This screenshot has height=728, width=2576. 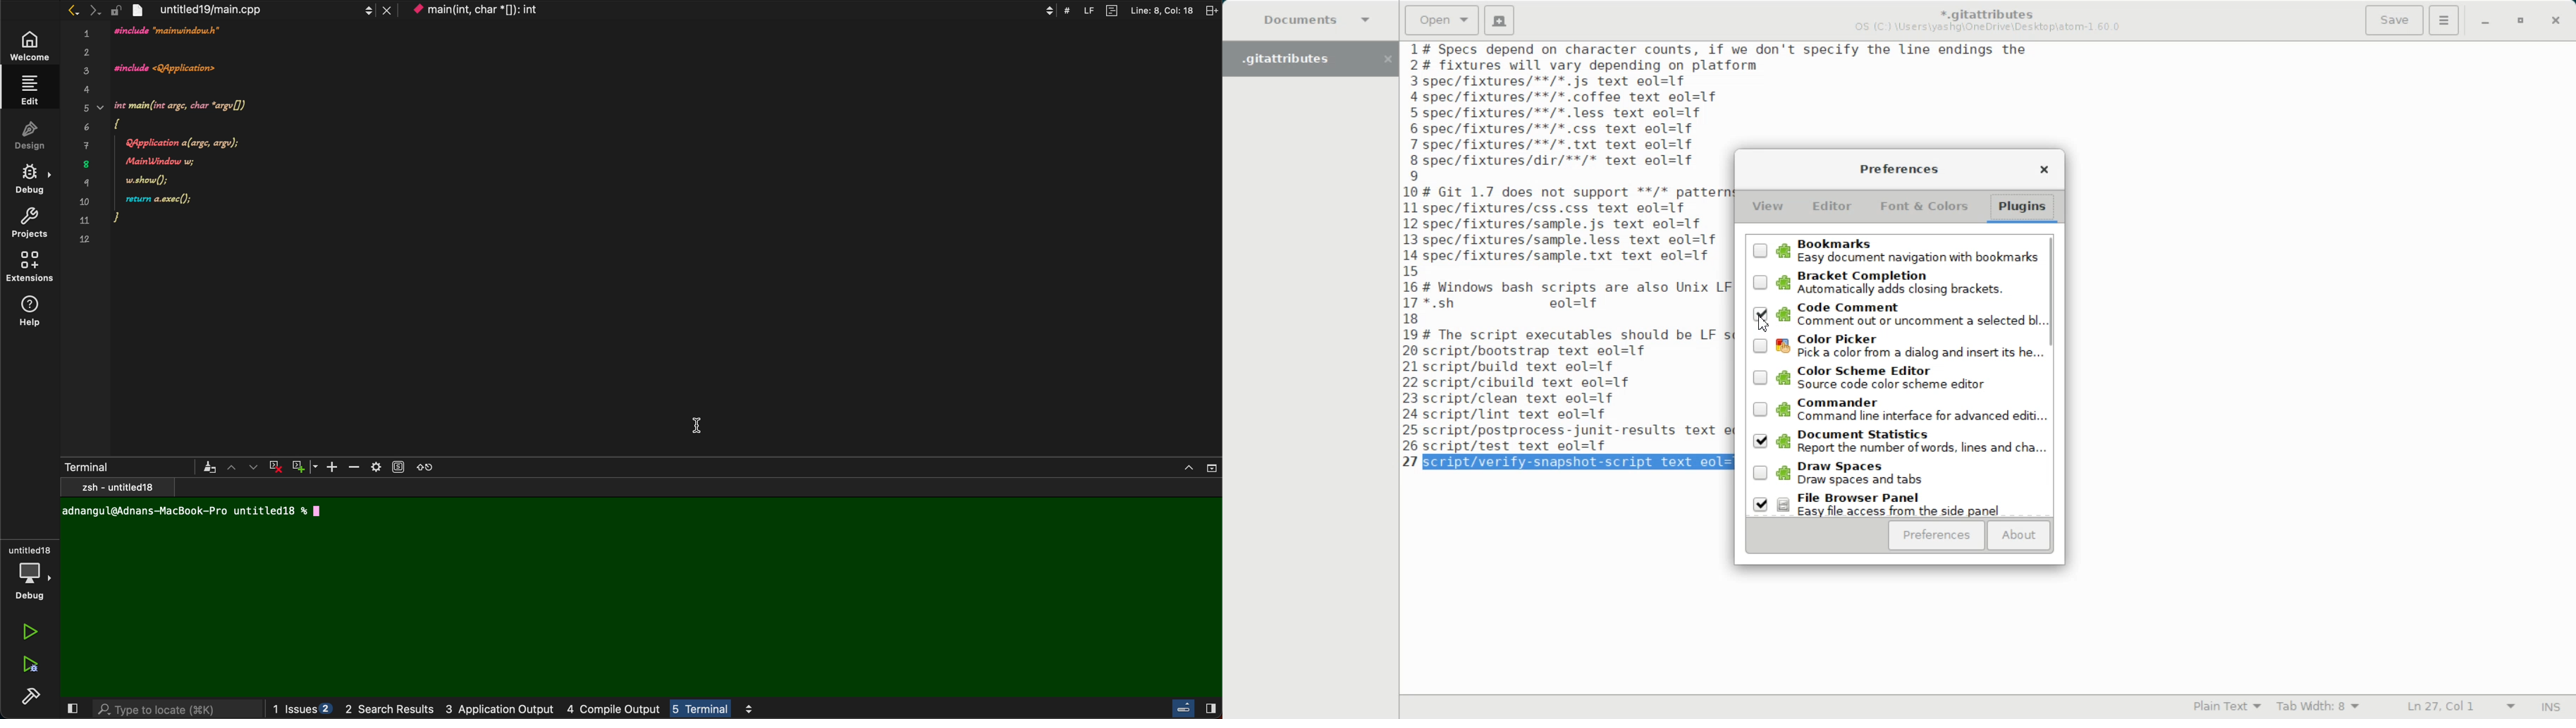 What do you see at coordinates (1581, 462) in the screenshot?
I see `script/verify-snapshot-script text eol=lf` at bounding box center [1581, 462].